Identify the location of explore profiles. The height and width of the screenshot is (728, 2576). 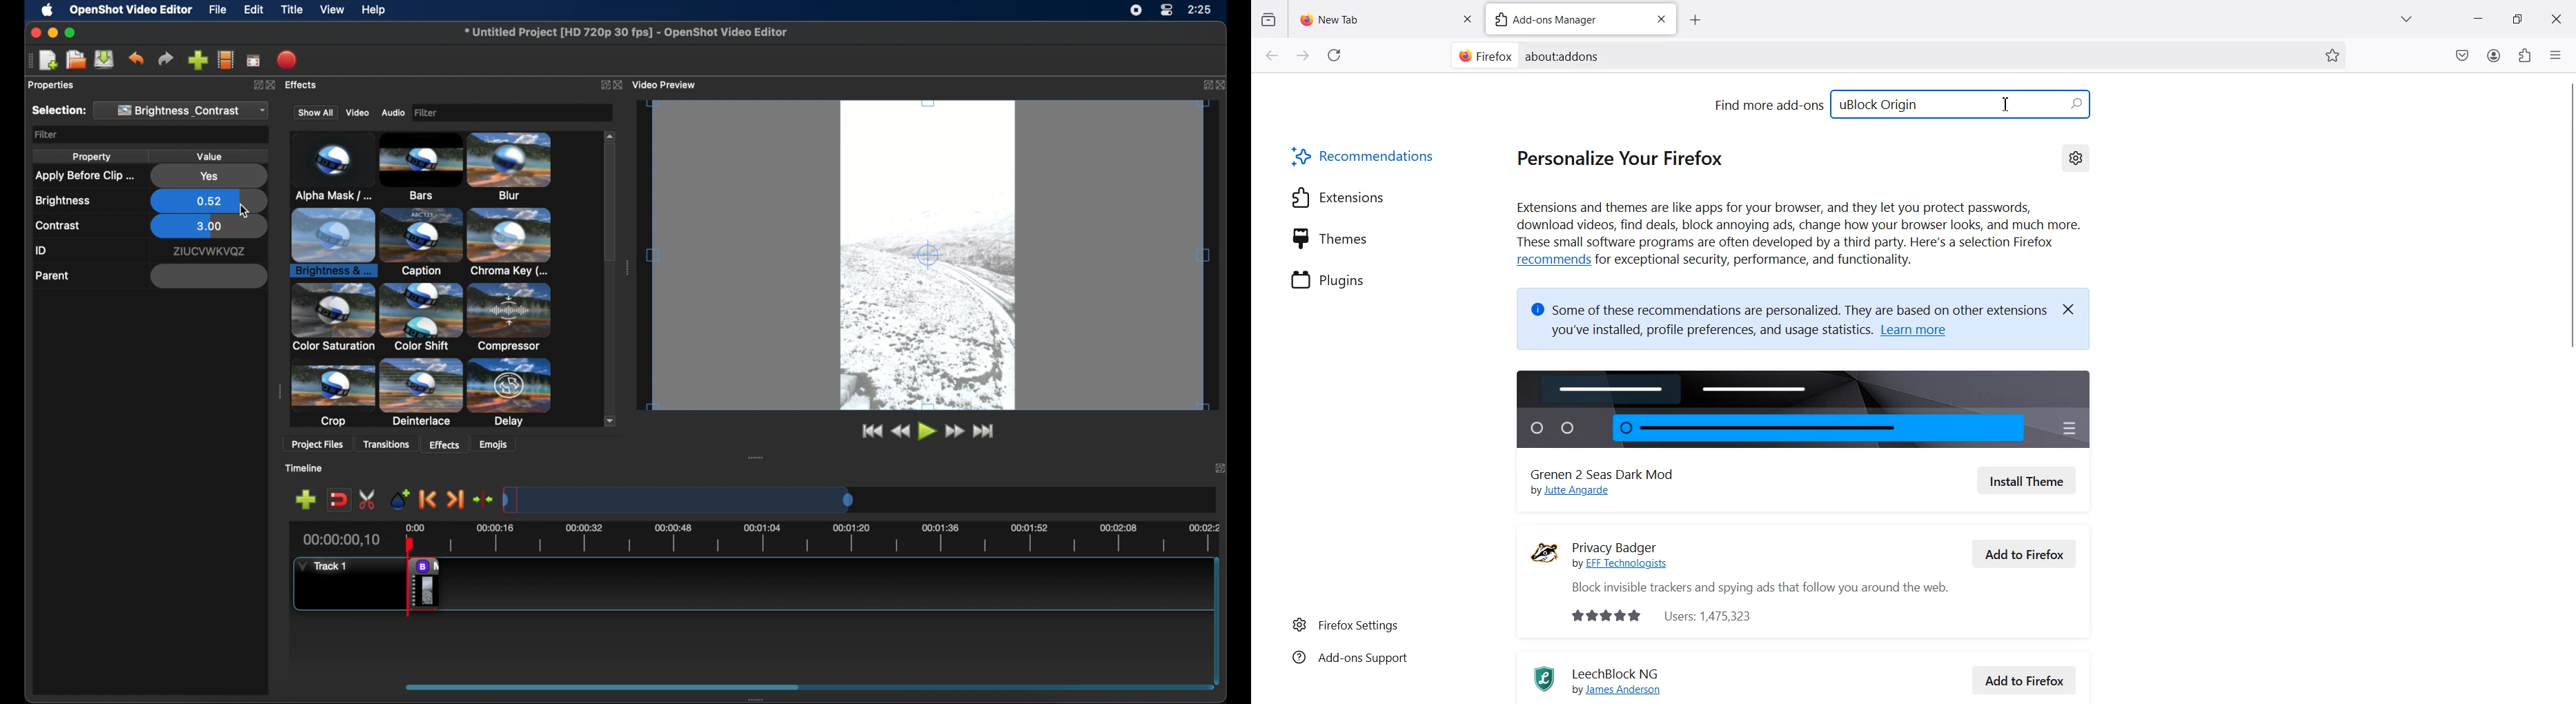
(227, 61).